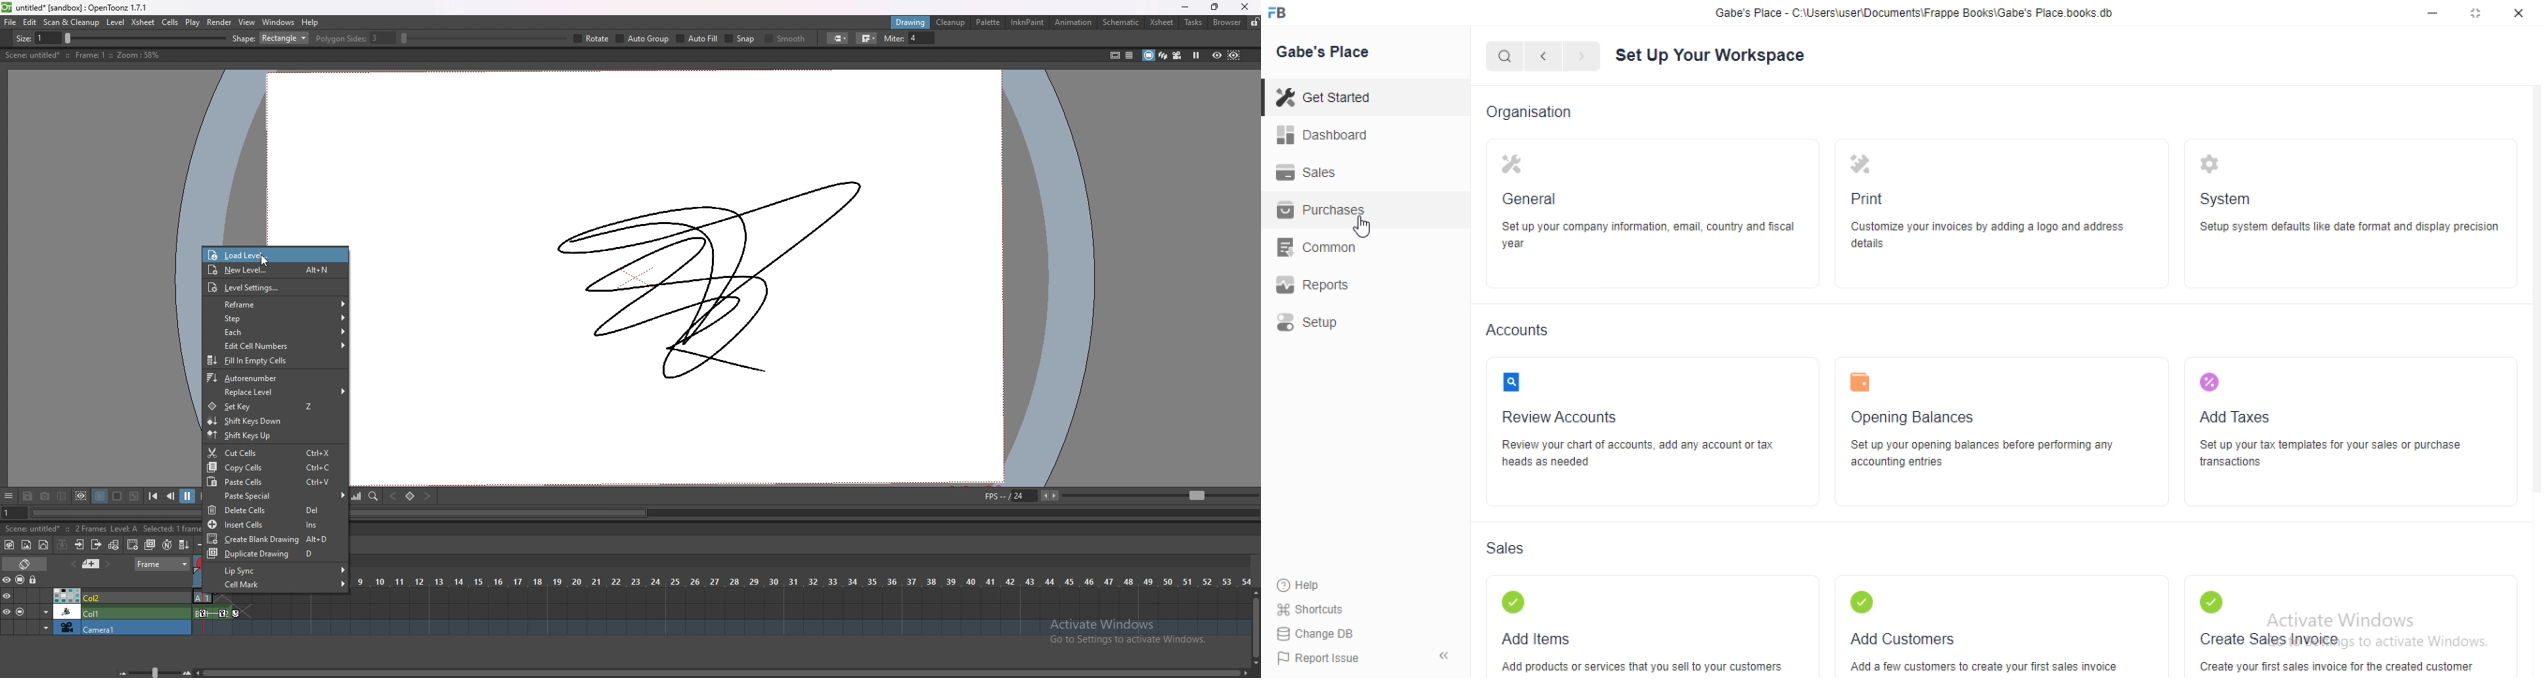  I want to click on Review Accounts, so click(1563, 418).